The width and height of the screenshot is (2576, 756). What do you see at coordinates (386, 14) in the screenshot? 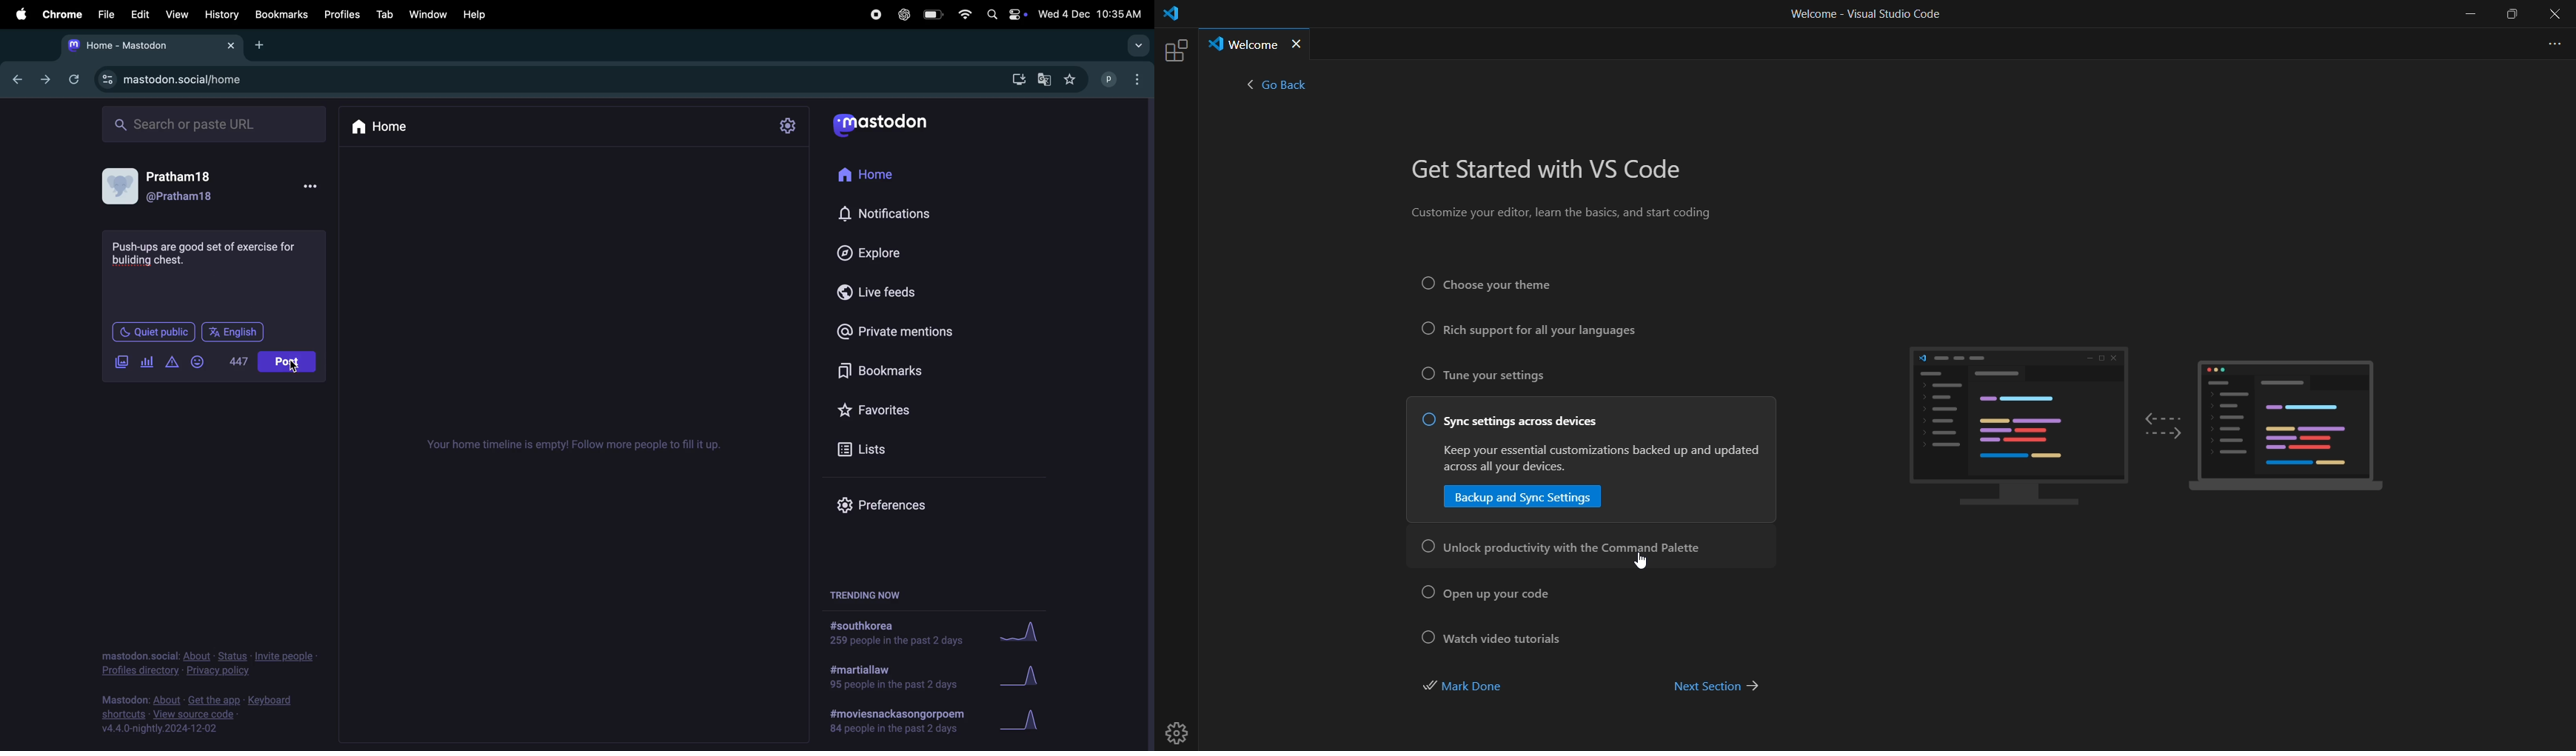
I see `tab` at bounding box center [386, 14].